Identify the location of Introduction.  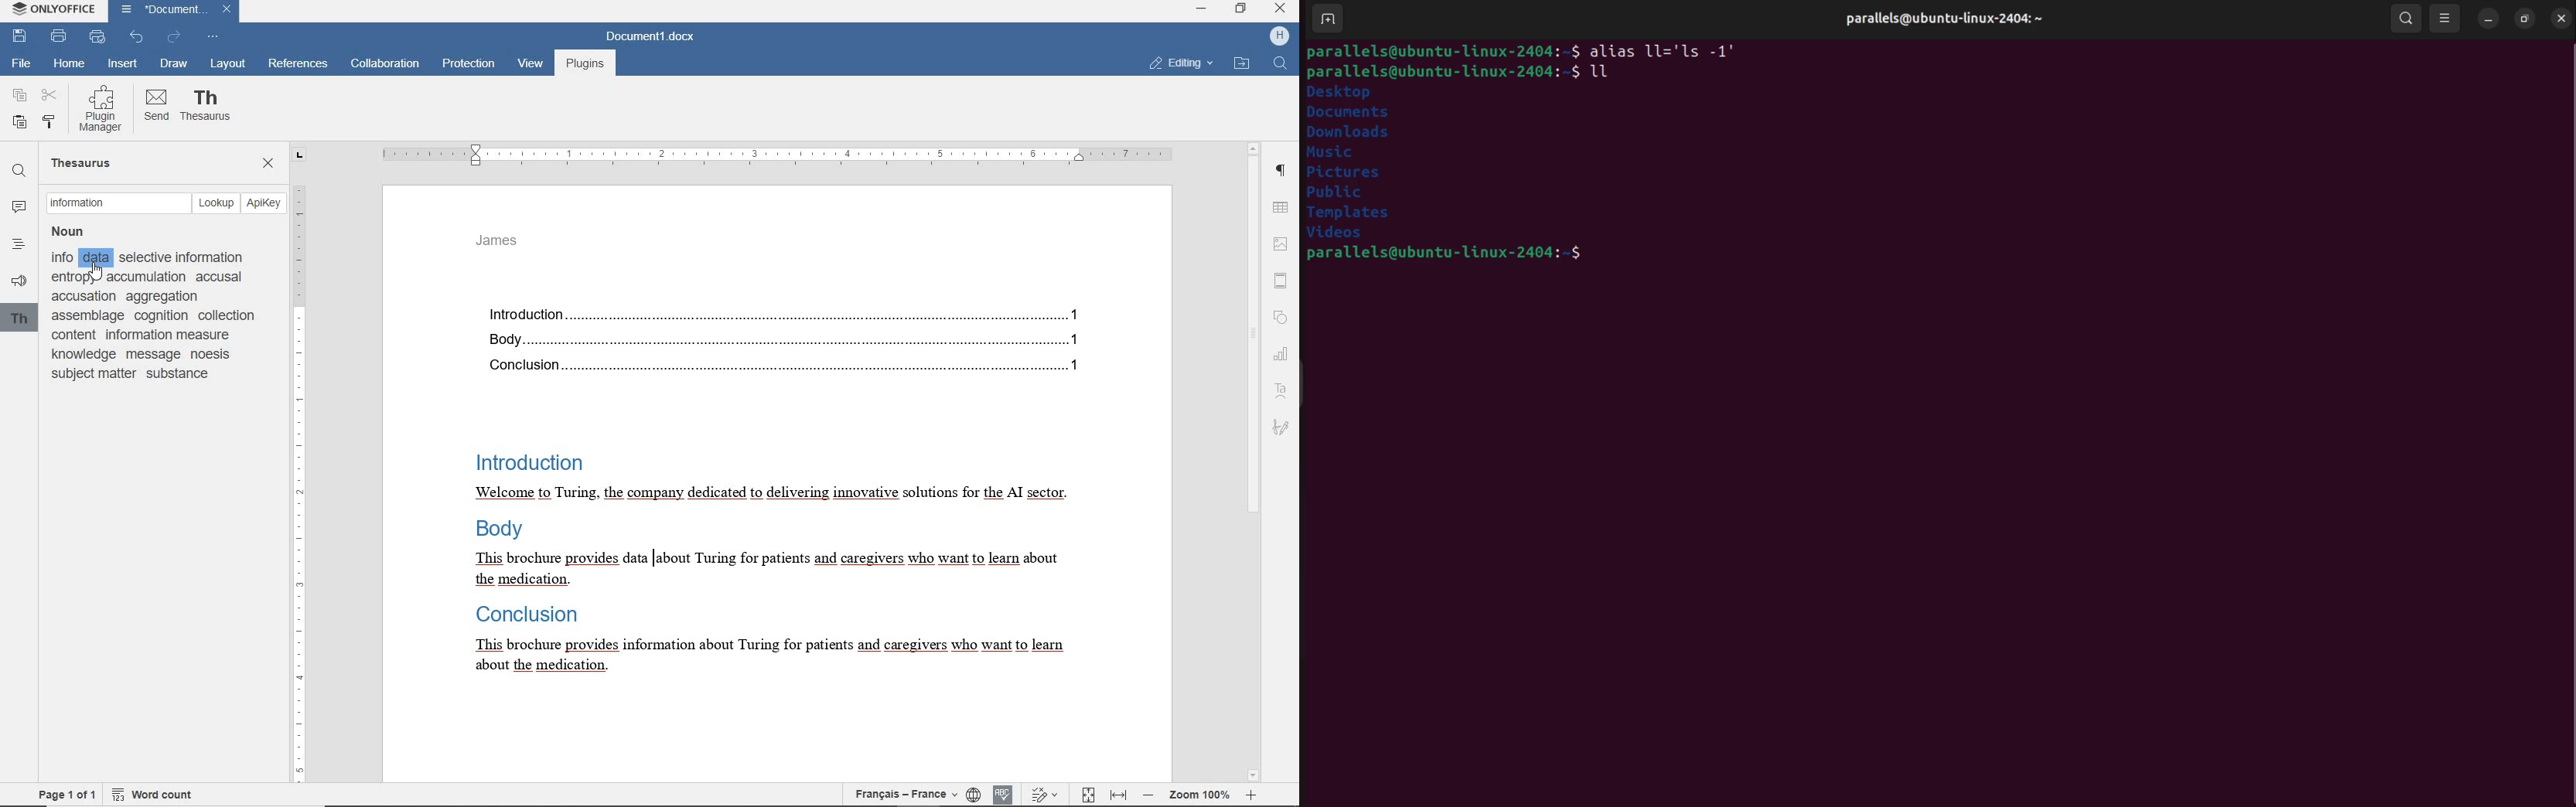
(524, 461).